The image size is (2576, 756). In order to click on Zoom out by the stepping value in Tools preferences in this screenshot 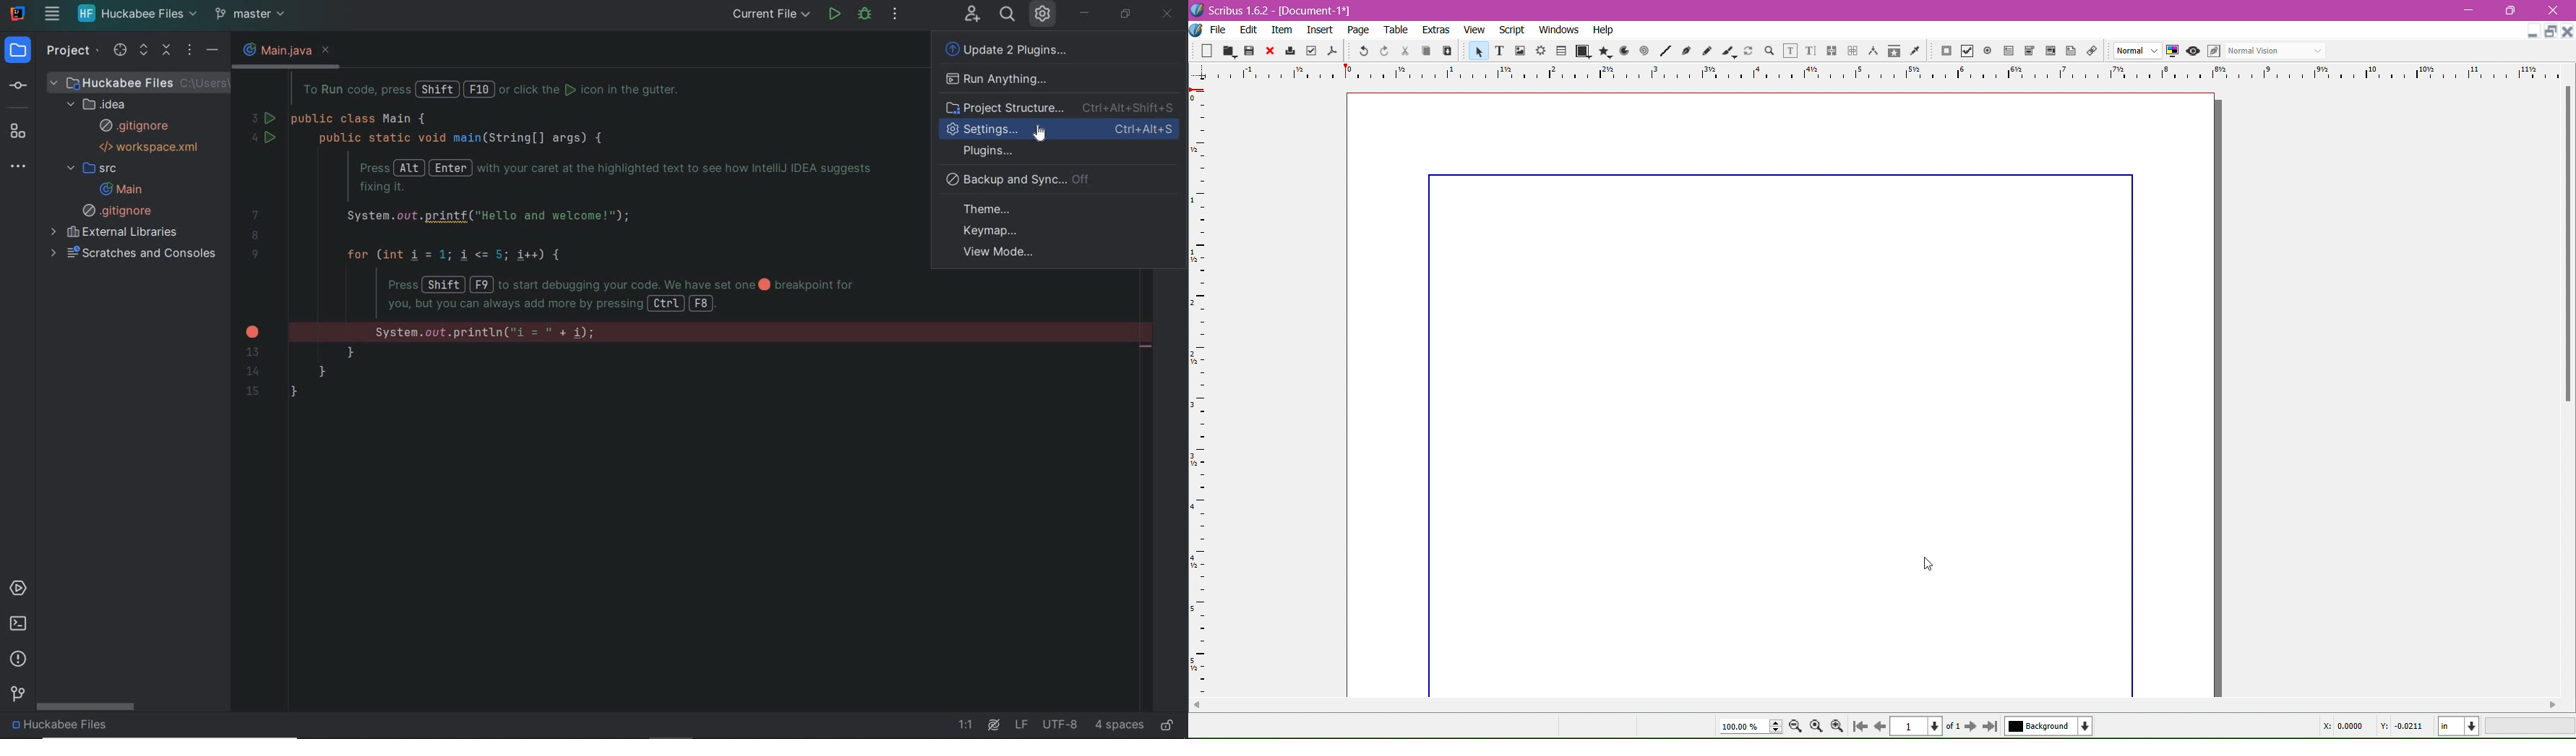, I will do `click(1796, 727)`.